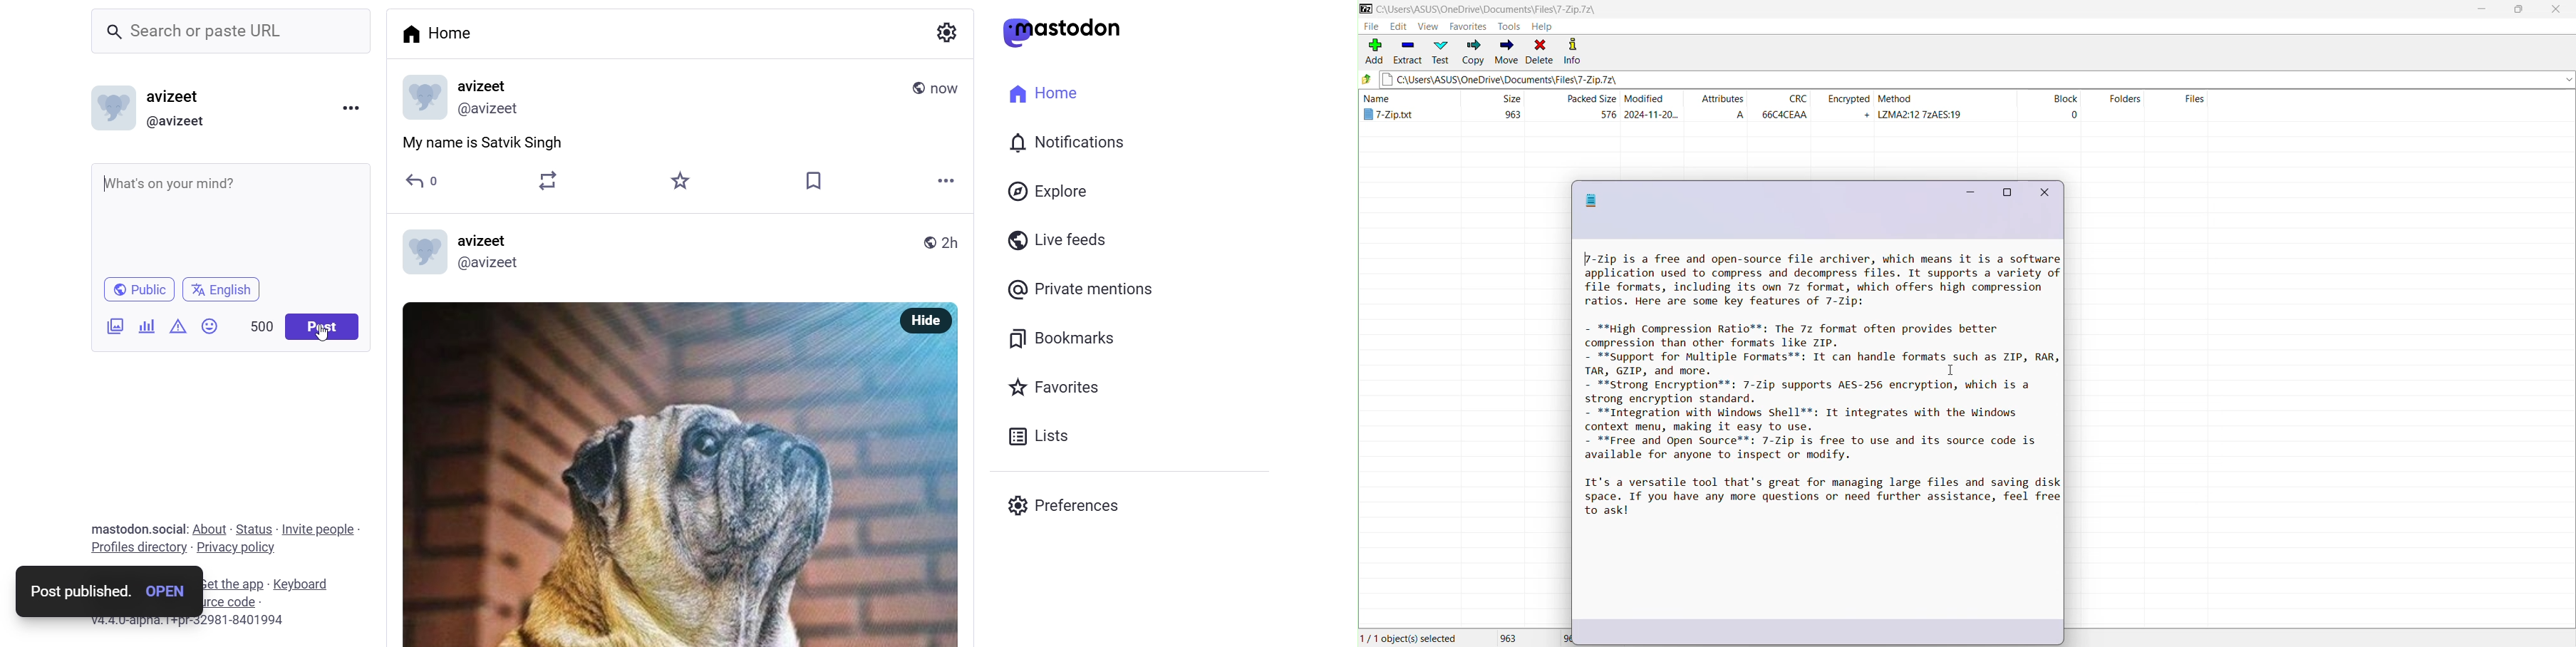  What do you see at coordinates (419, 250) in the screenshot?
I see `Logo` at bounding box center [419, 250].